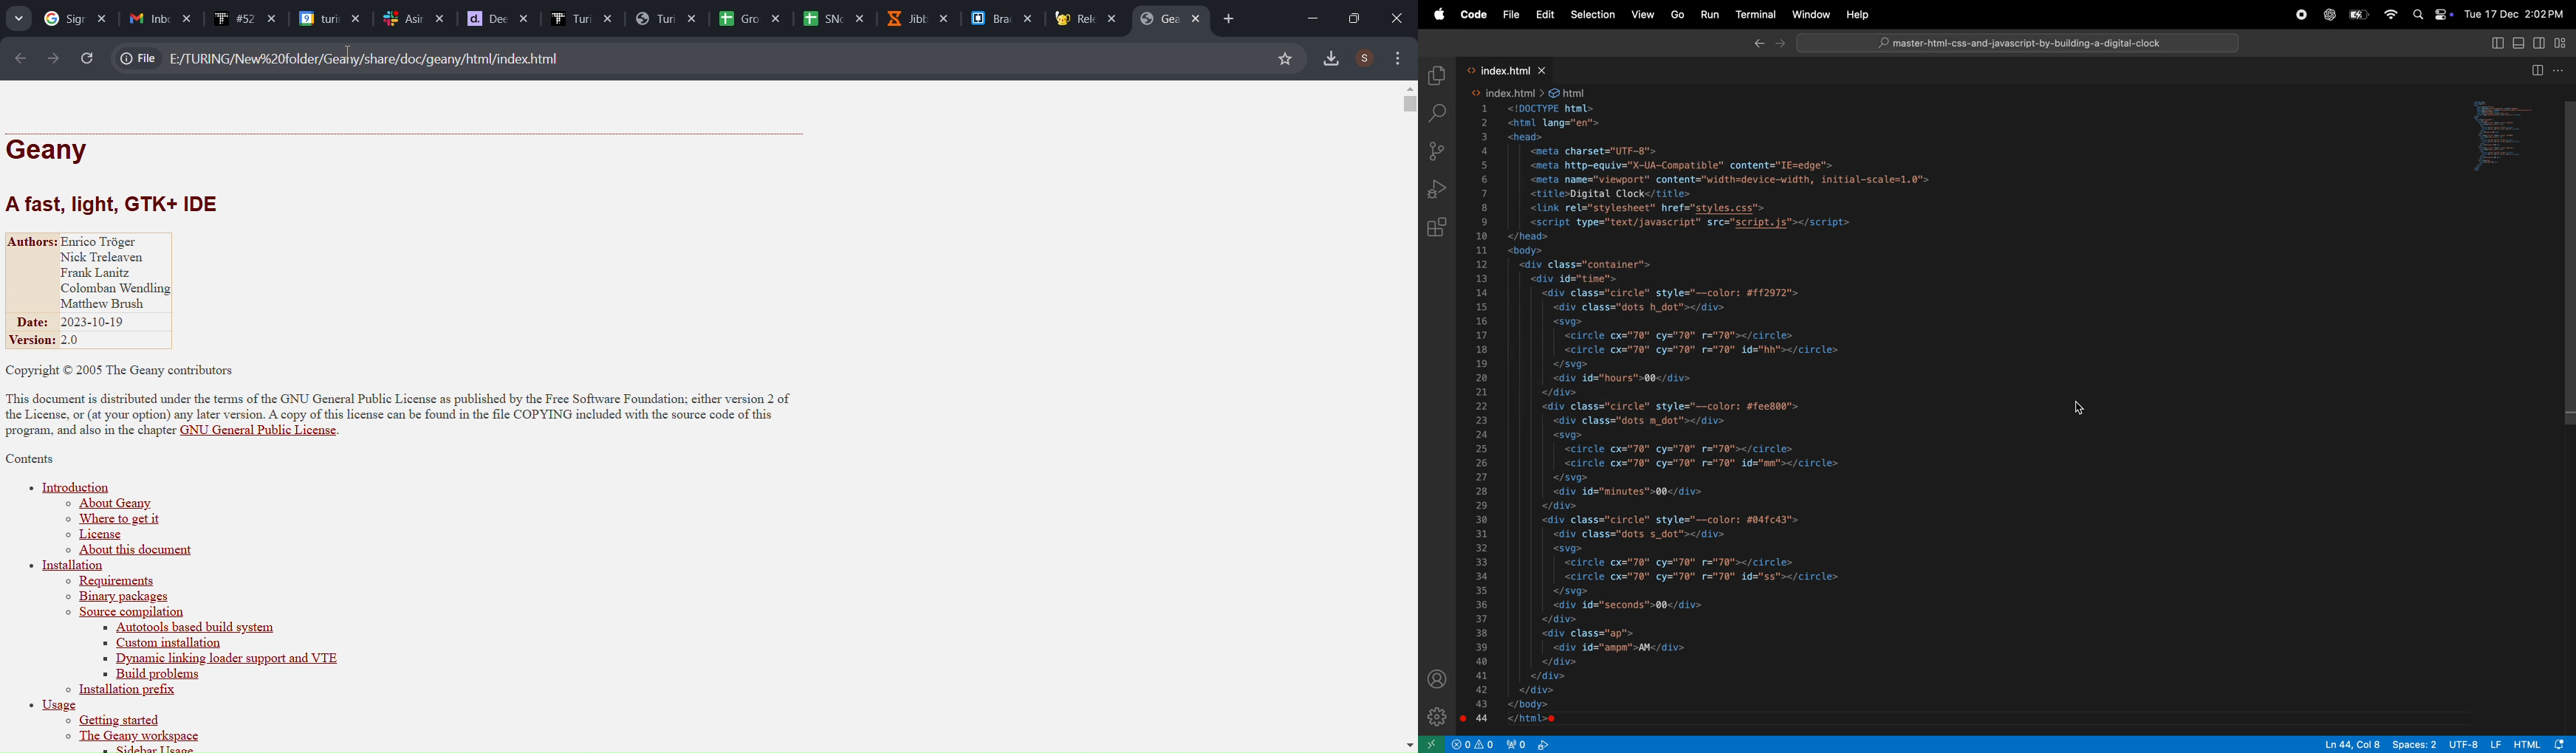  What do you see at coordinates (580, 18) in the screenshot?
I see `` at bounding box center [580, 18].